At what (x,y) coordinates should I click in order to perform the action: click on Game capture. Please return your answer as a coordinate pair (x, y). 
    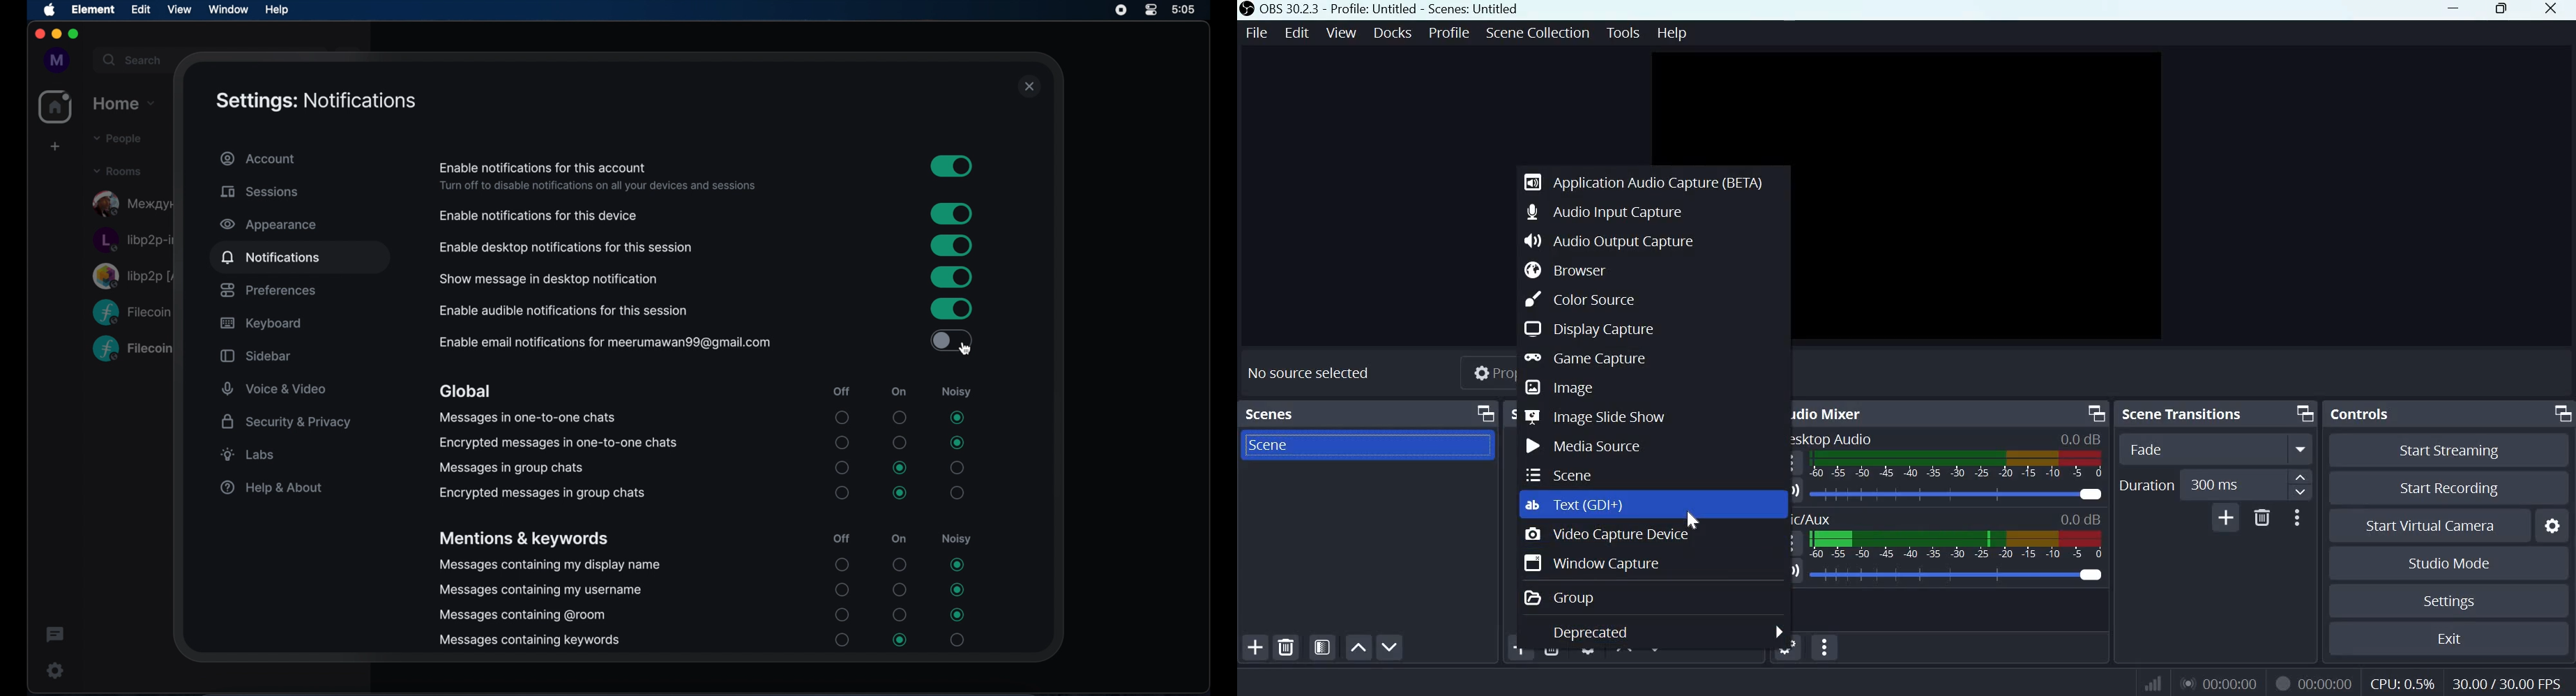
    Looking at the image, I should click on (1589, 359).